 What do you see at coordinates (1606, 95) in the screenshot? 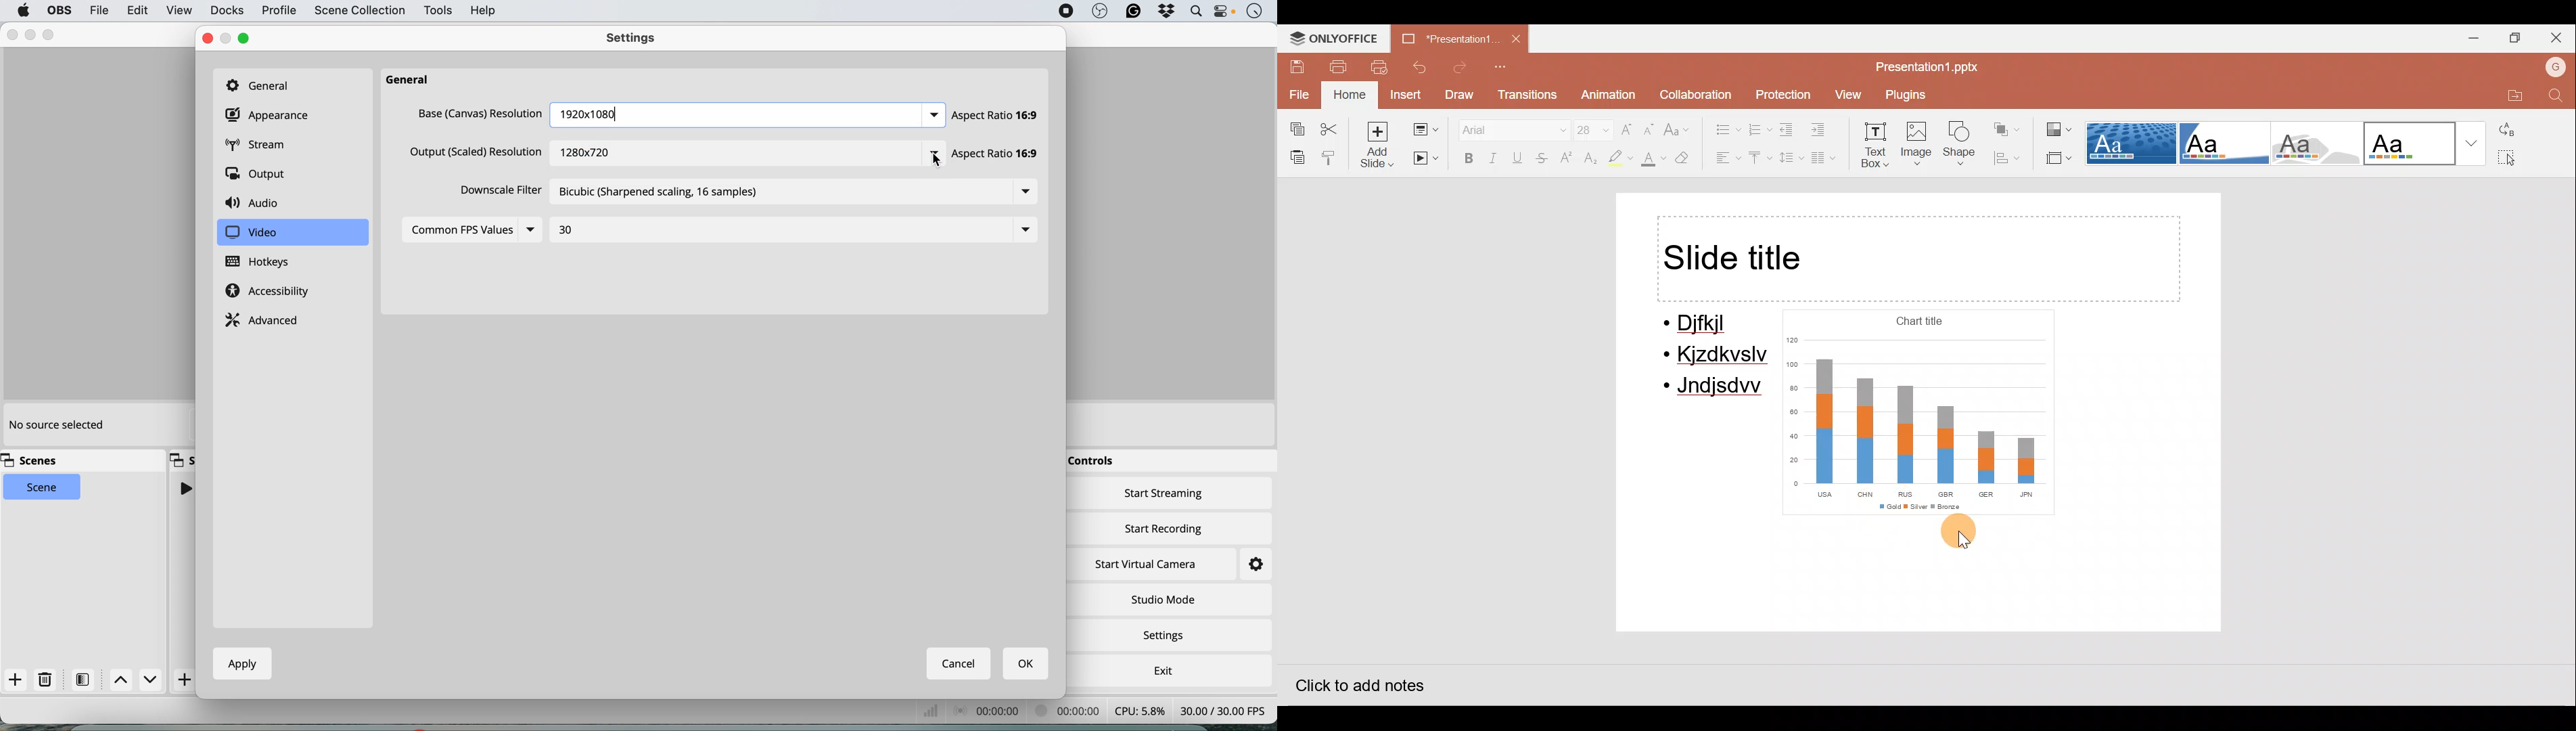
I see `Animation` at bounding box center [1606, 95].